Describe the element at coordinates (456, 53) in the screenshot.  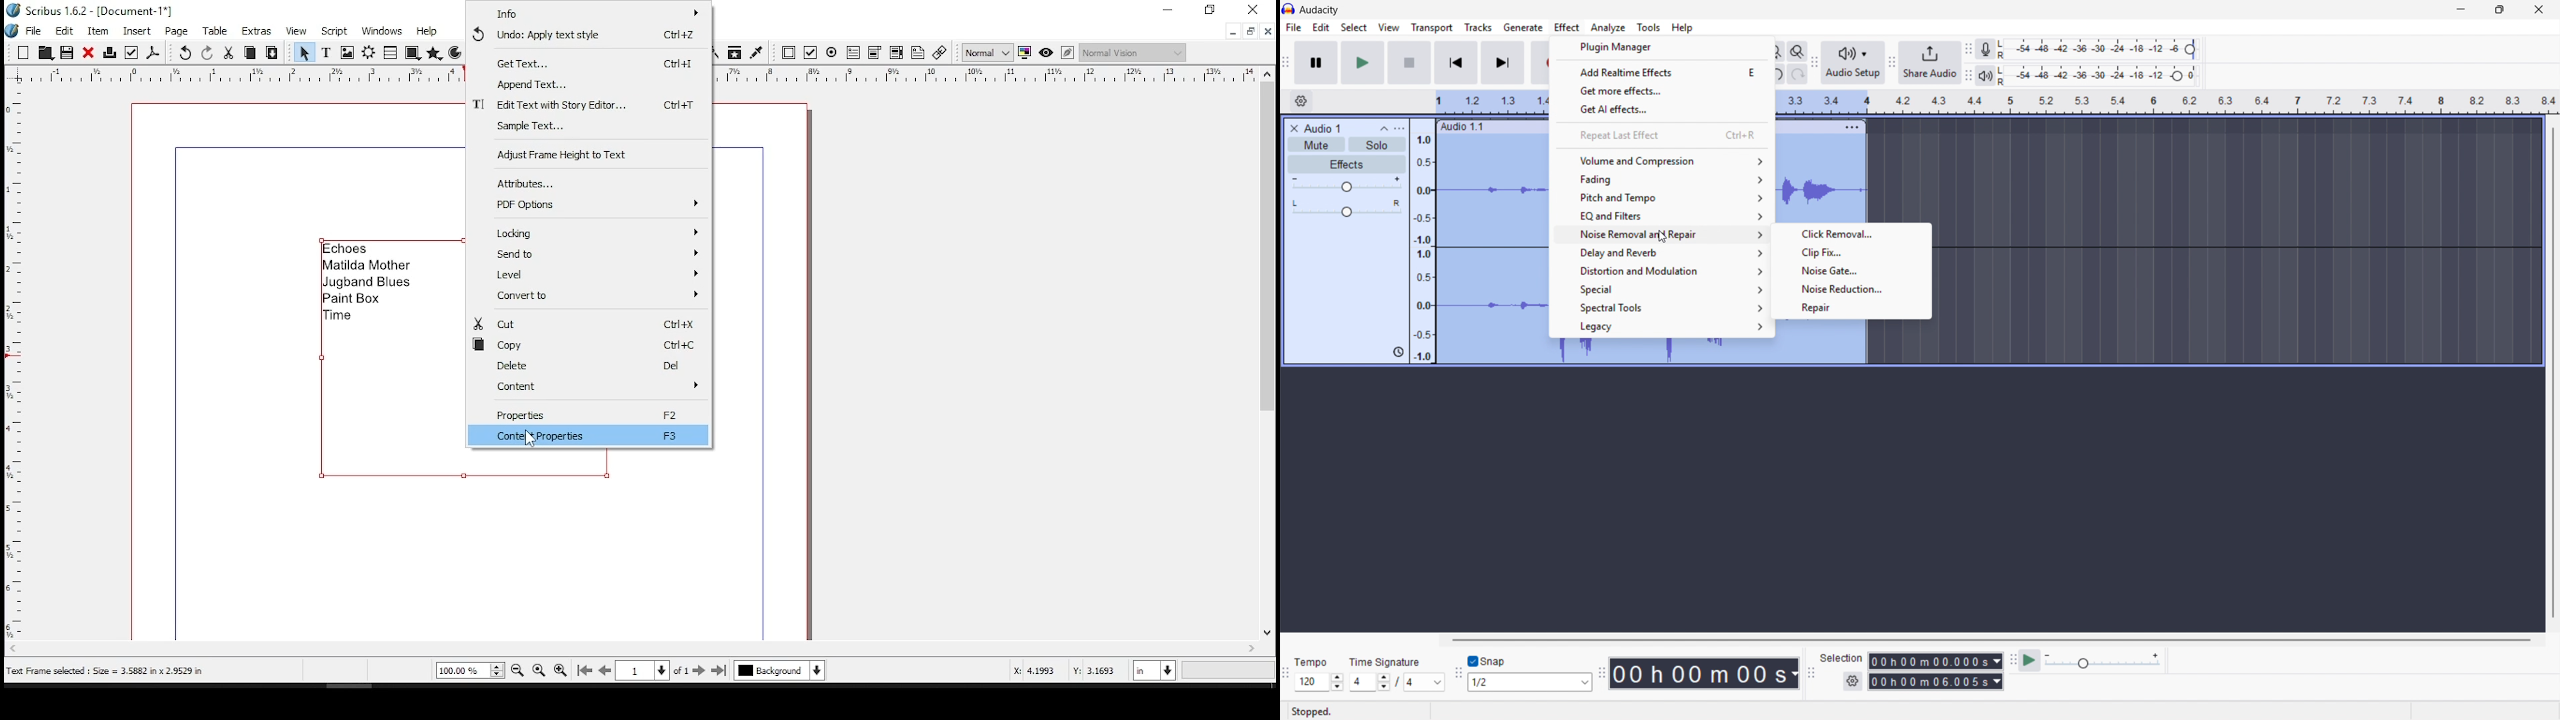
I see `arc` at that location.